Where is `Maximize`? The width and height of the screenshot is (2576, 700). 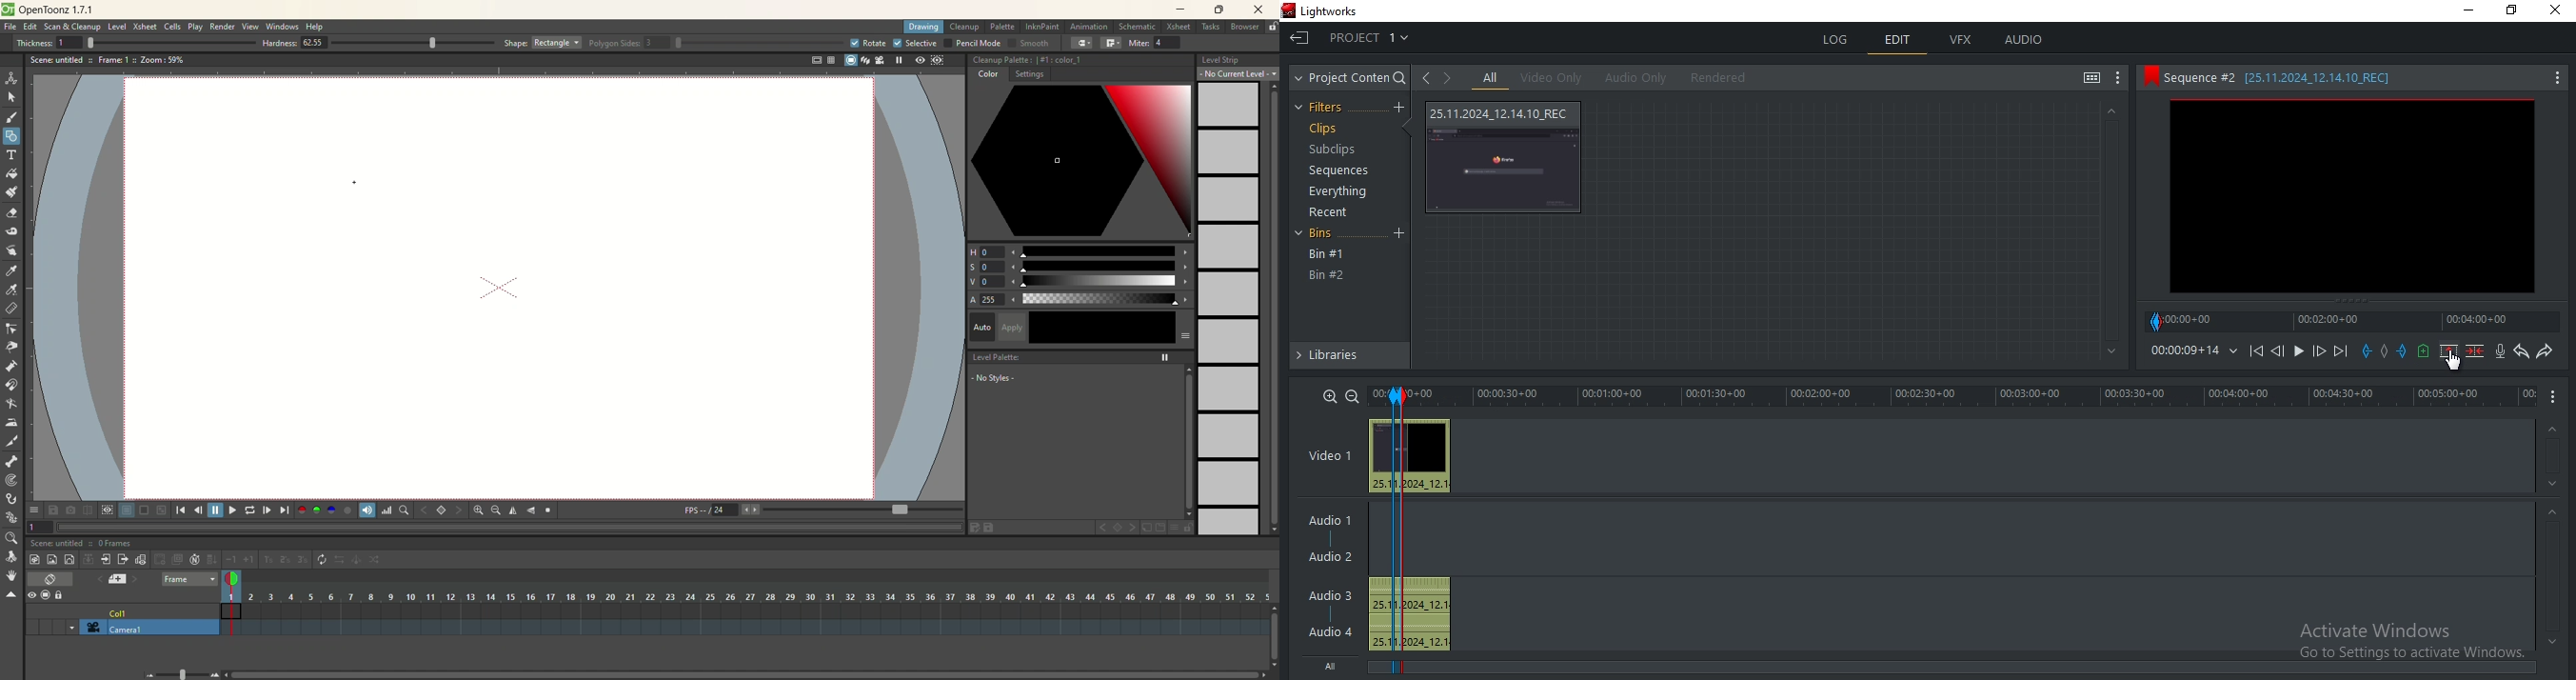 Maximize is located at coordinates (2516, 13).